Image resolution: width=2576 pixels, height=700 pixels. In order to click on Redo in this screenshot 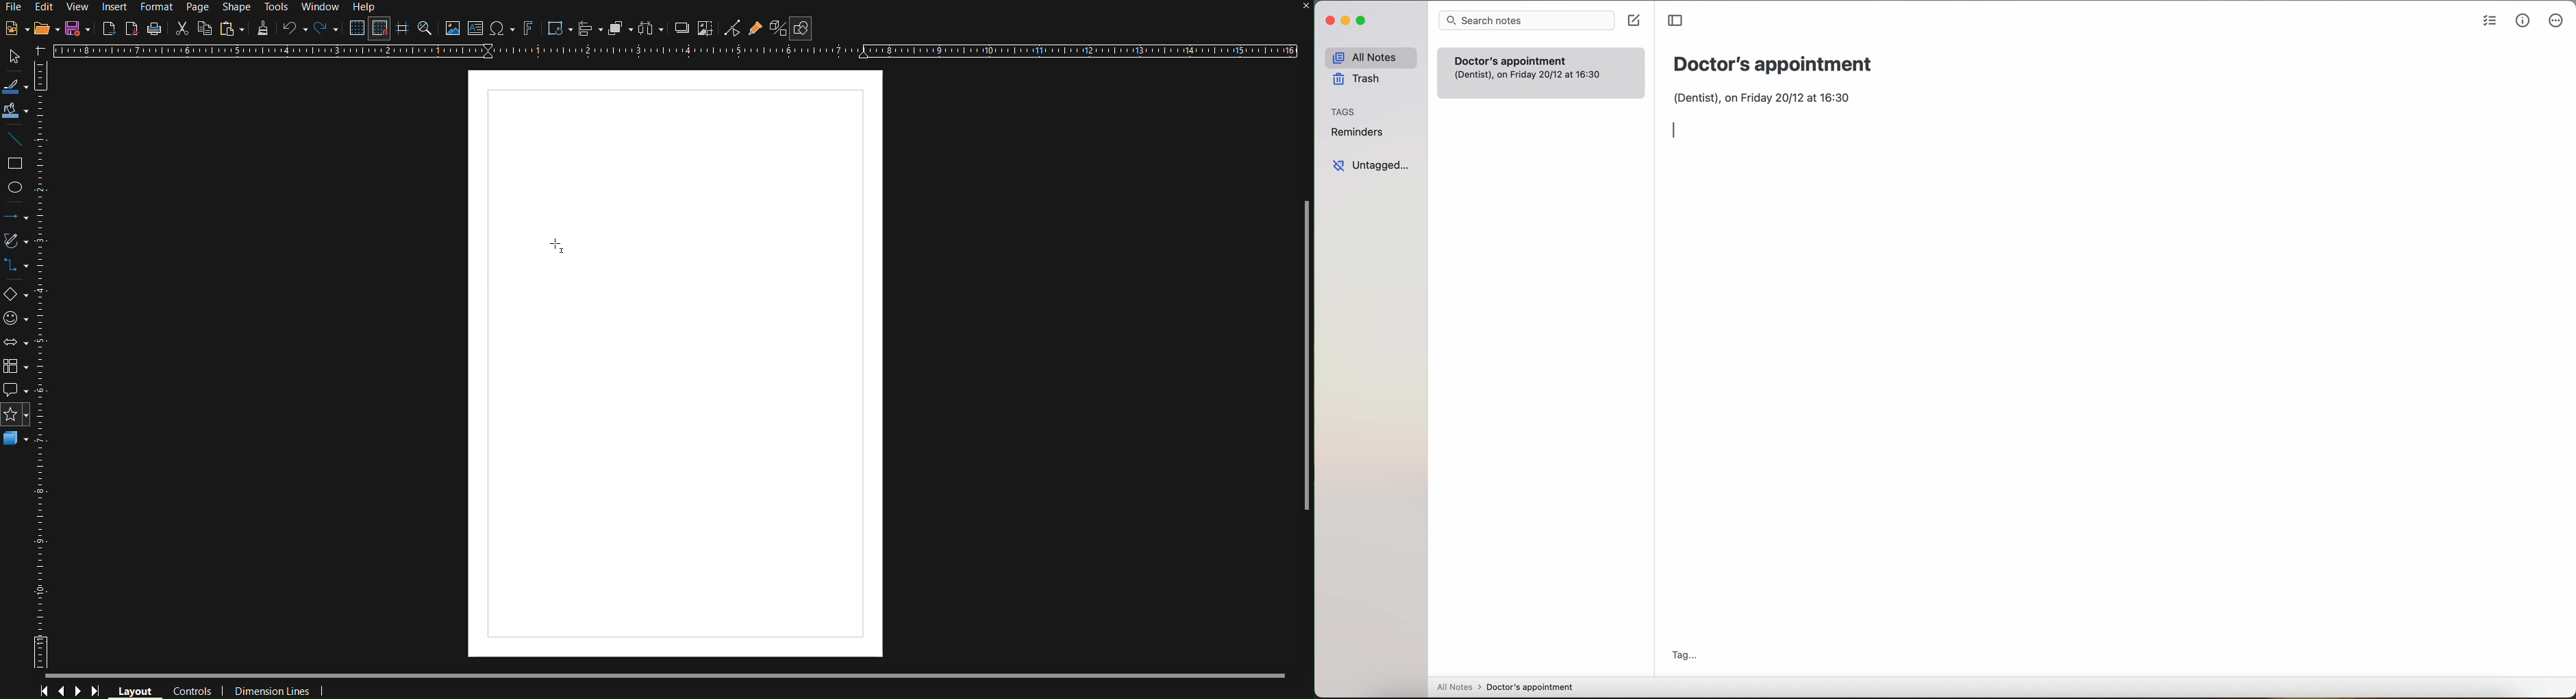, I will do `click(324, 29)`.